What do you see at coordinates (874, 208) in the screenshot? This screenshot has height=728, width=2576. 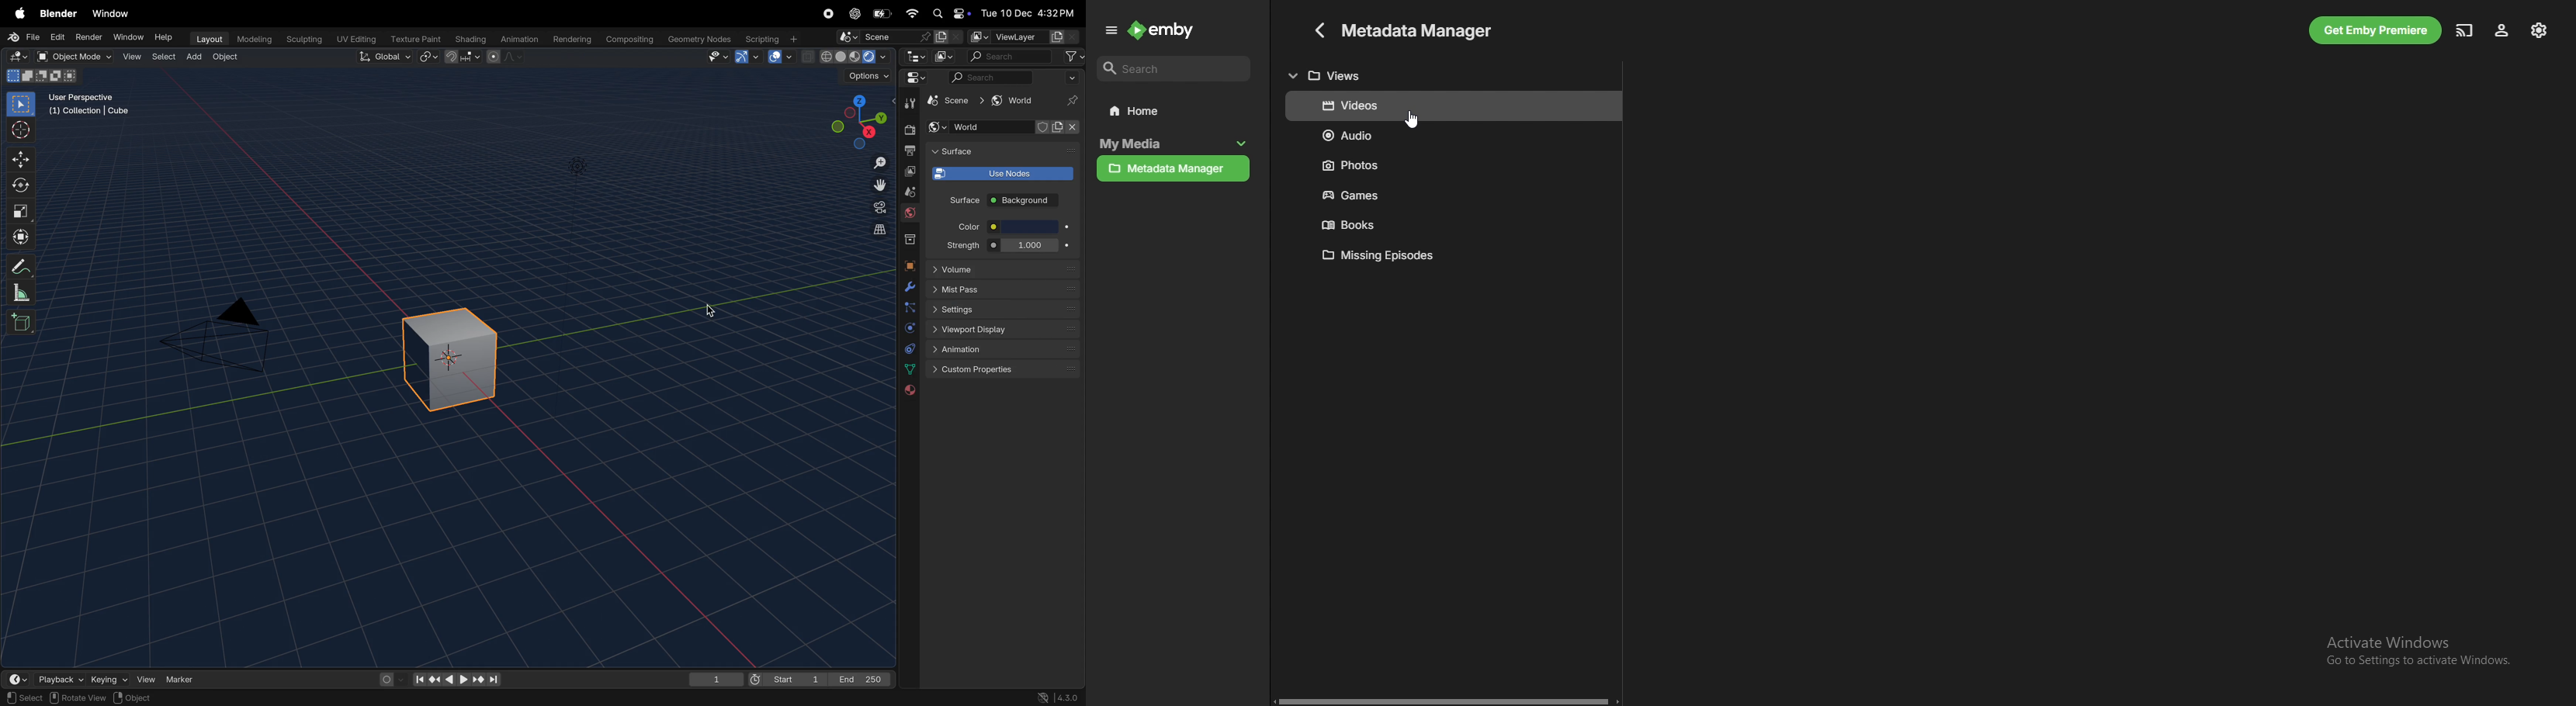 I see `camera` at bounding box center [874, 208].